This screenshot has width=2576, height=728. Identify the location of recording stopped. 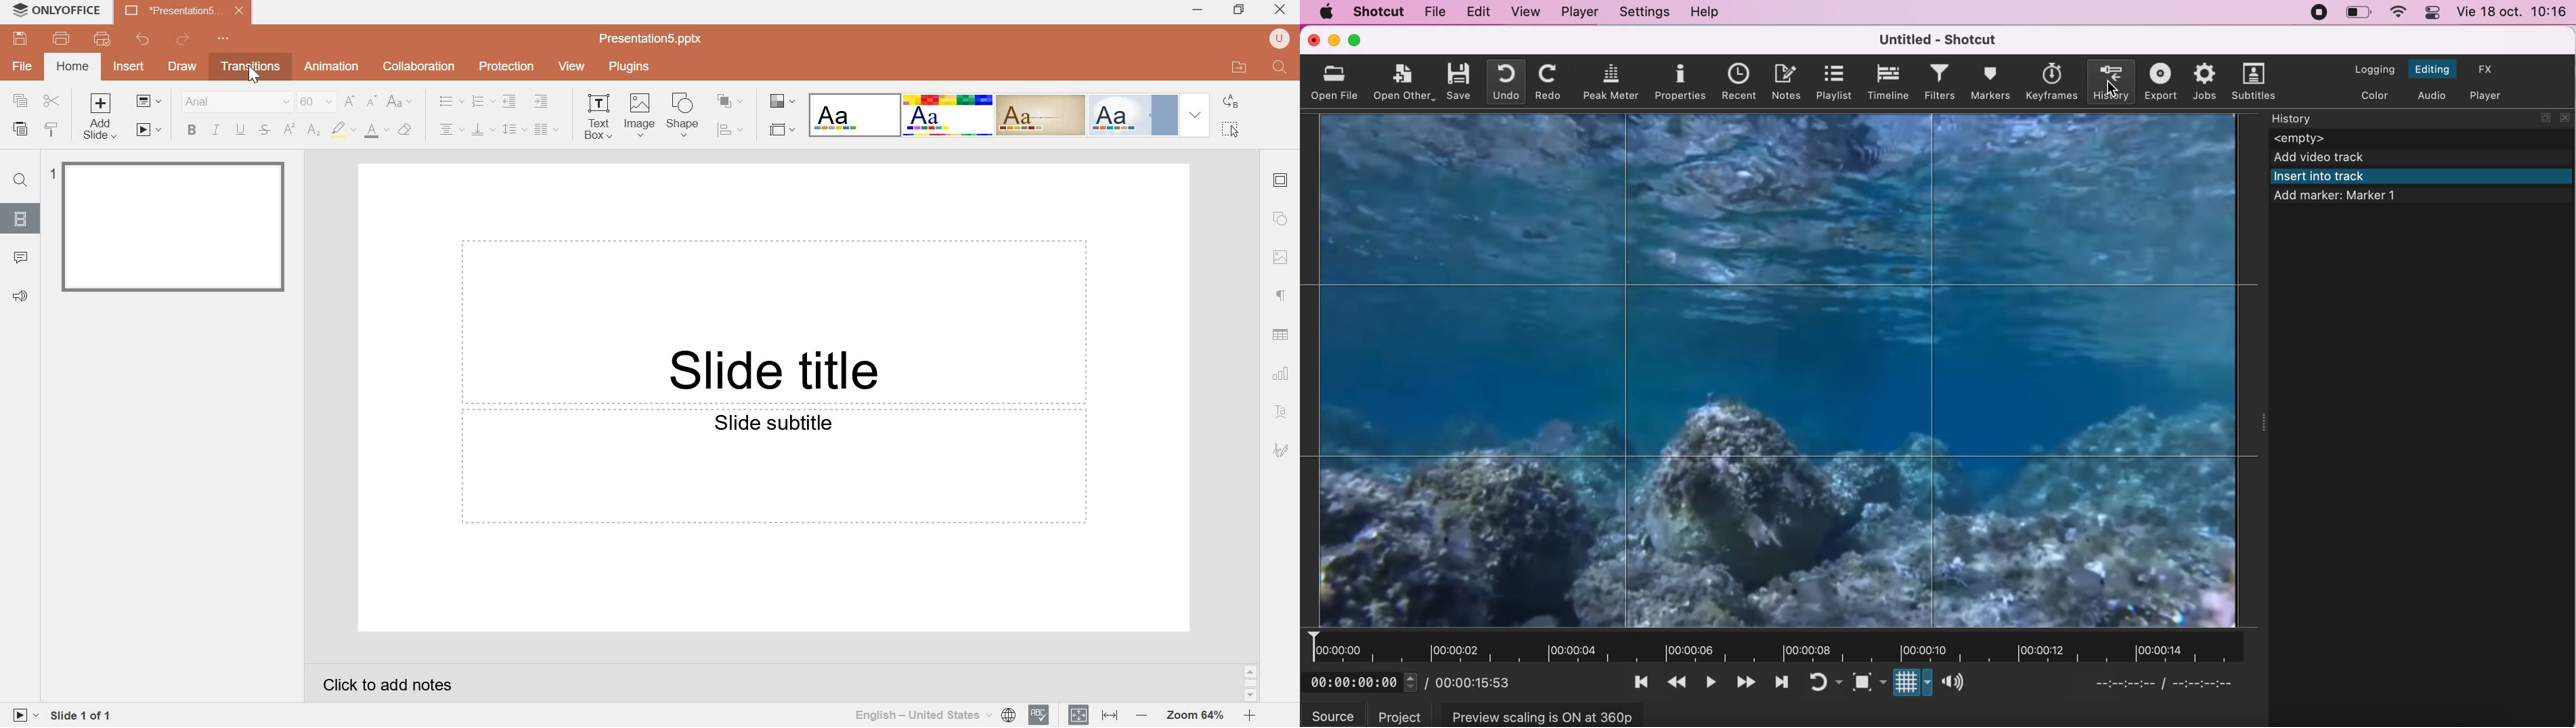
(2315, 13).